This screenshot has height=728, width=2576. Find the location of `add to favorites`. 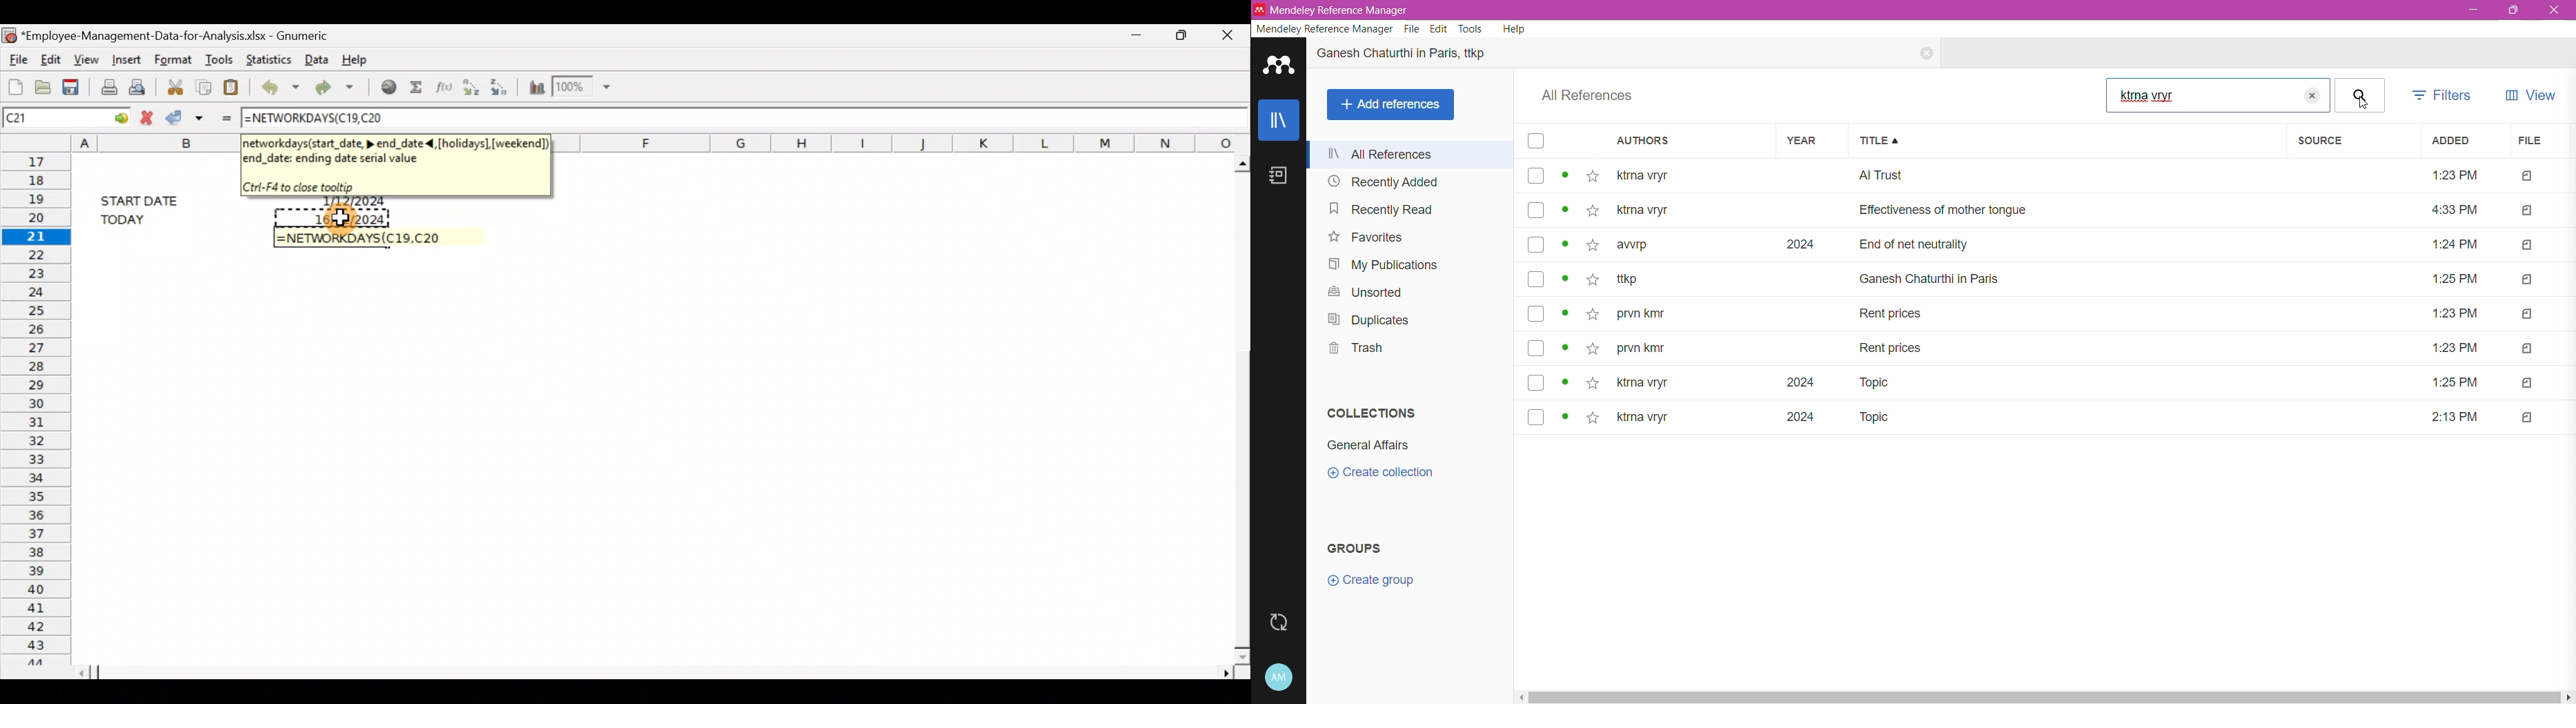

add to favorites is located at coordinates (1591, 382).